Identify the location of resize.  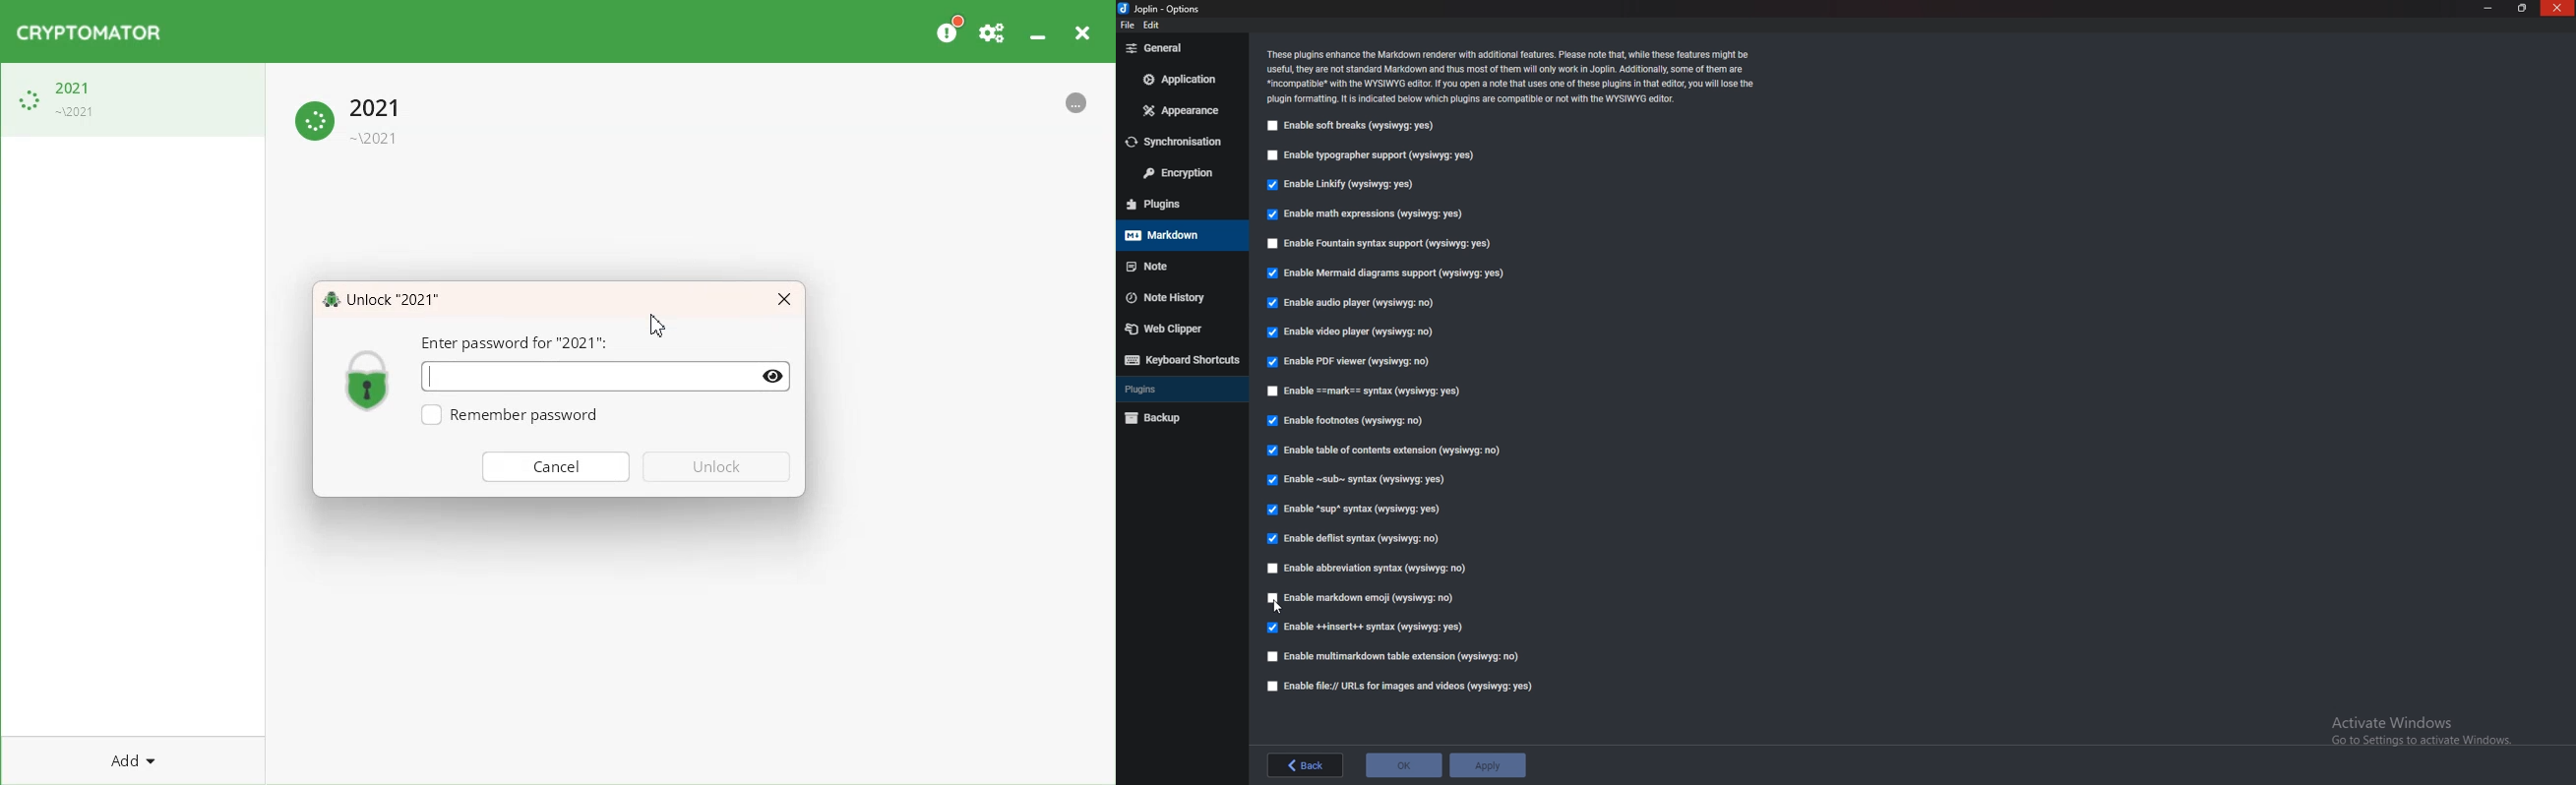
(2523, 8).